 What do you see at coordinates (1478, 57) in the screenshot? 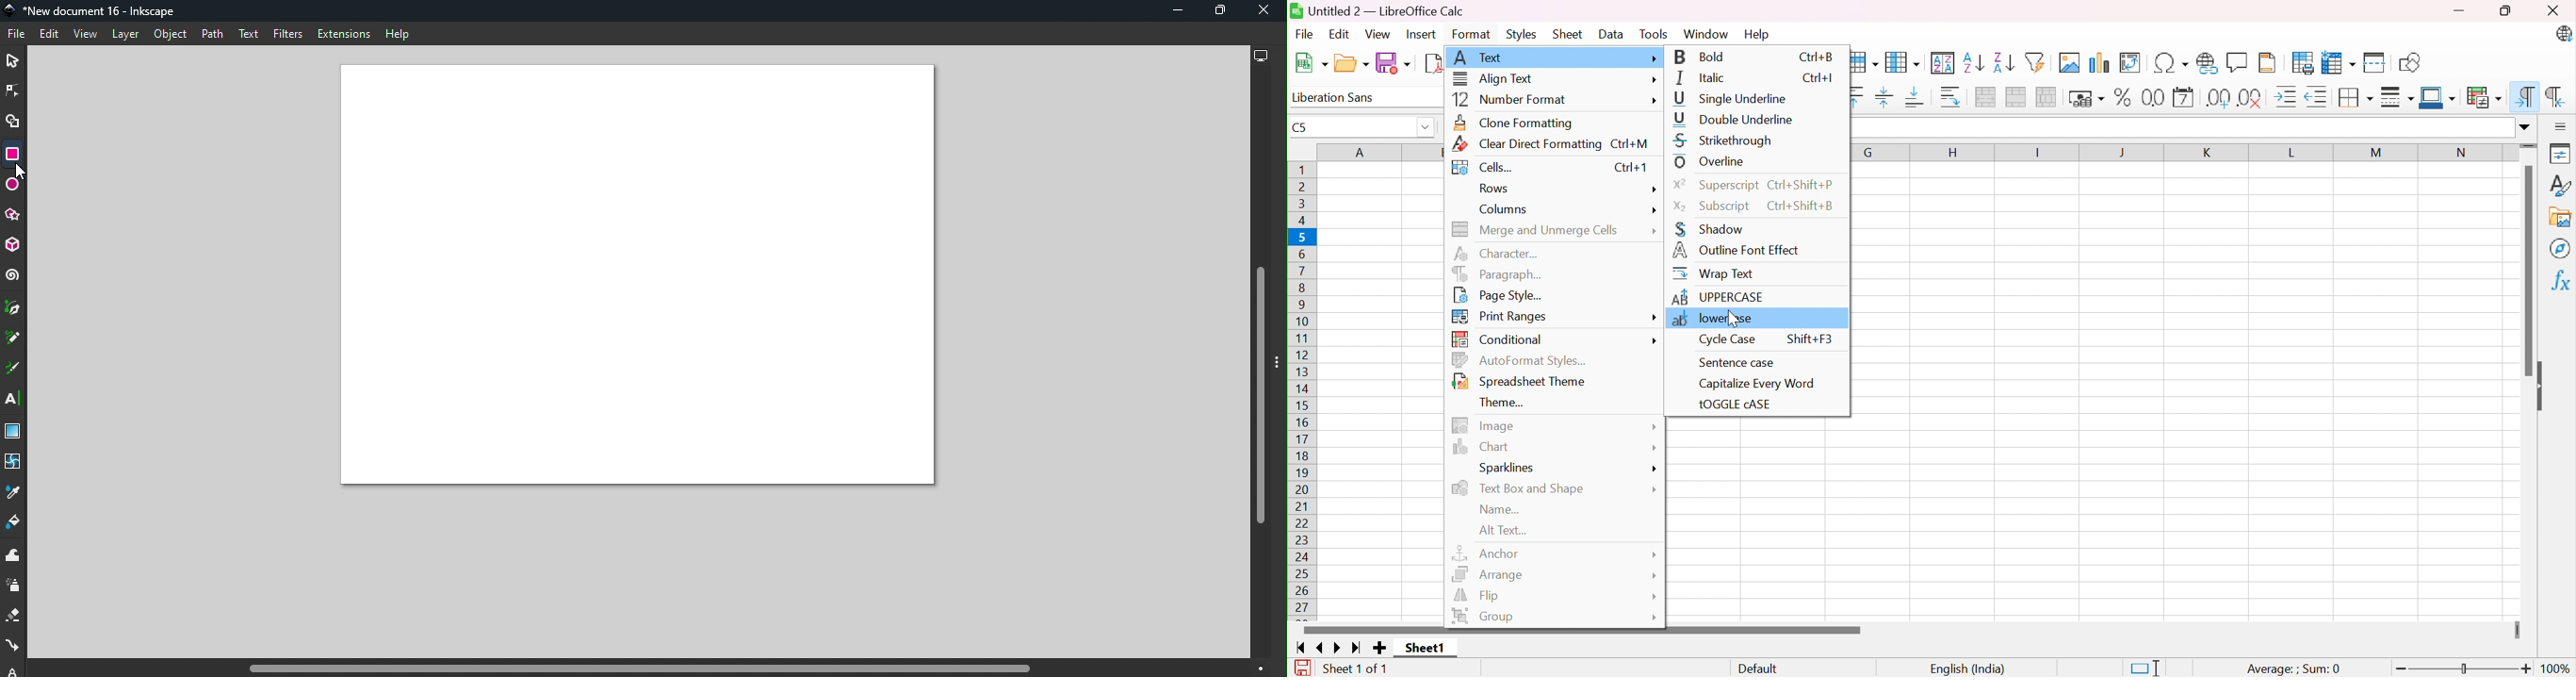
I see `Text` at bounding box center [1478, 57].